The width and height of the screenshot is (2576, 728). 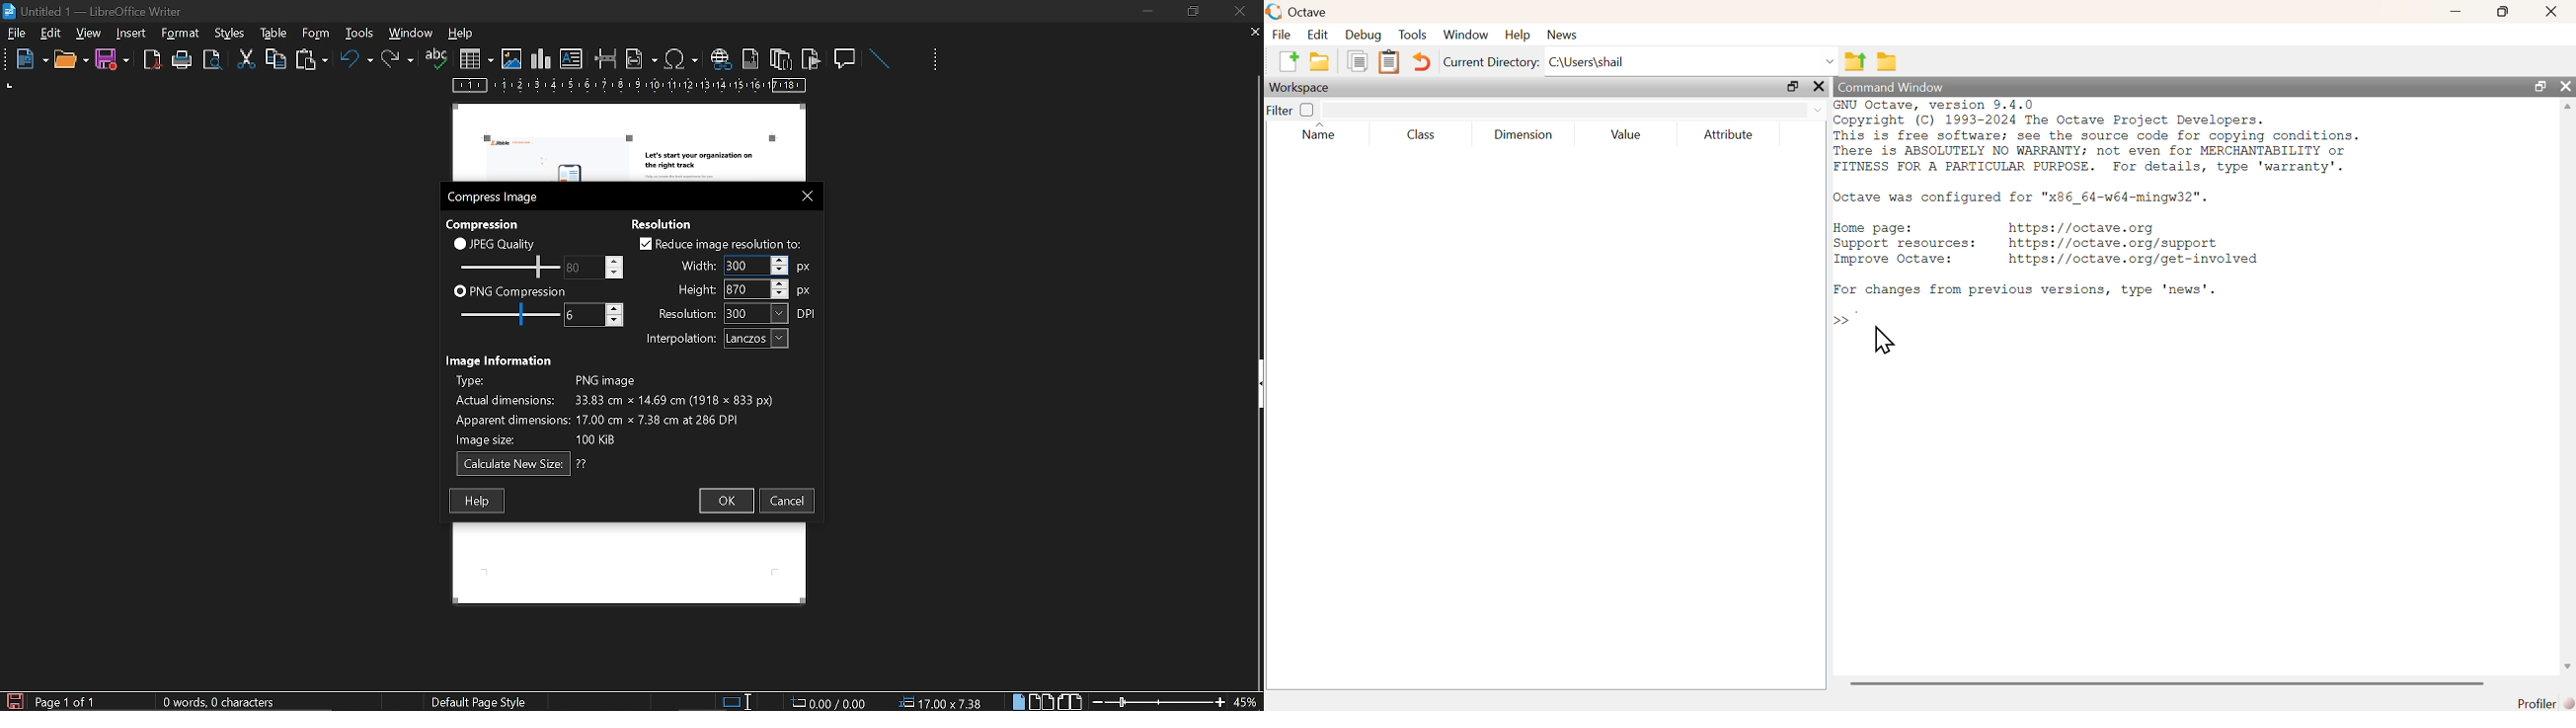 I want to click on copy, so click(x=275, y=58).